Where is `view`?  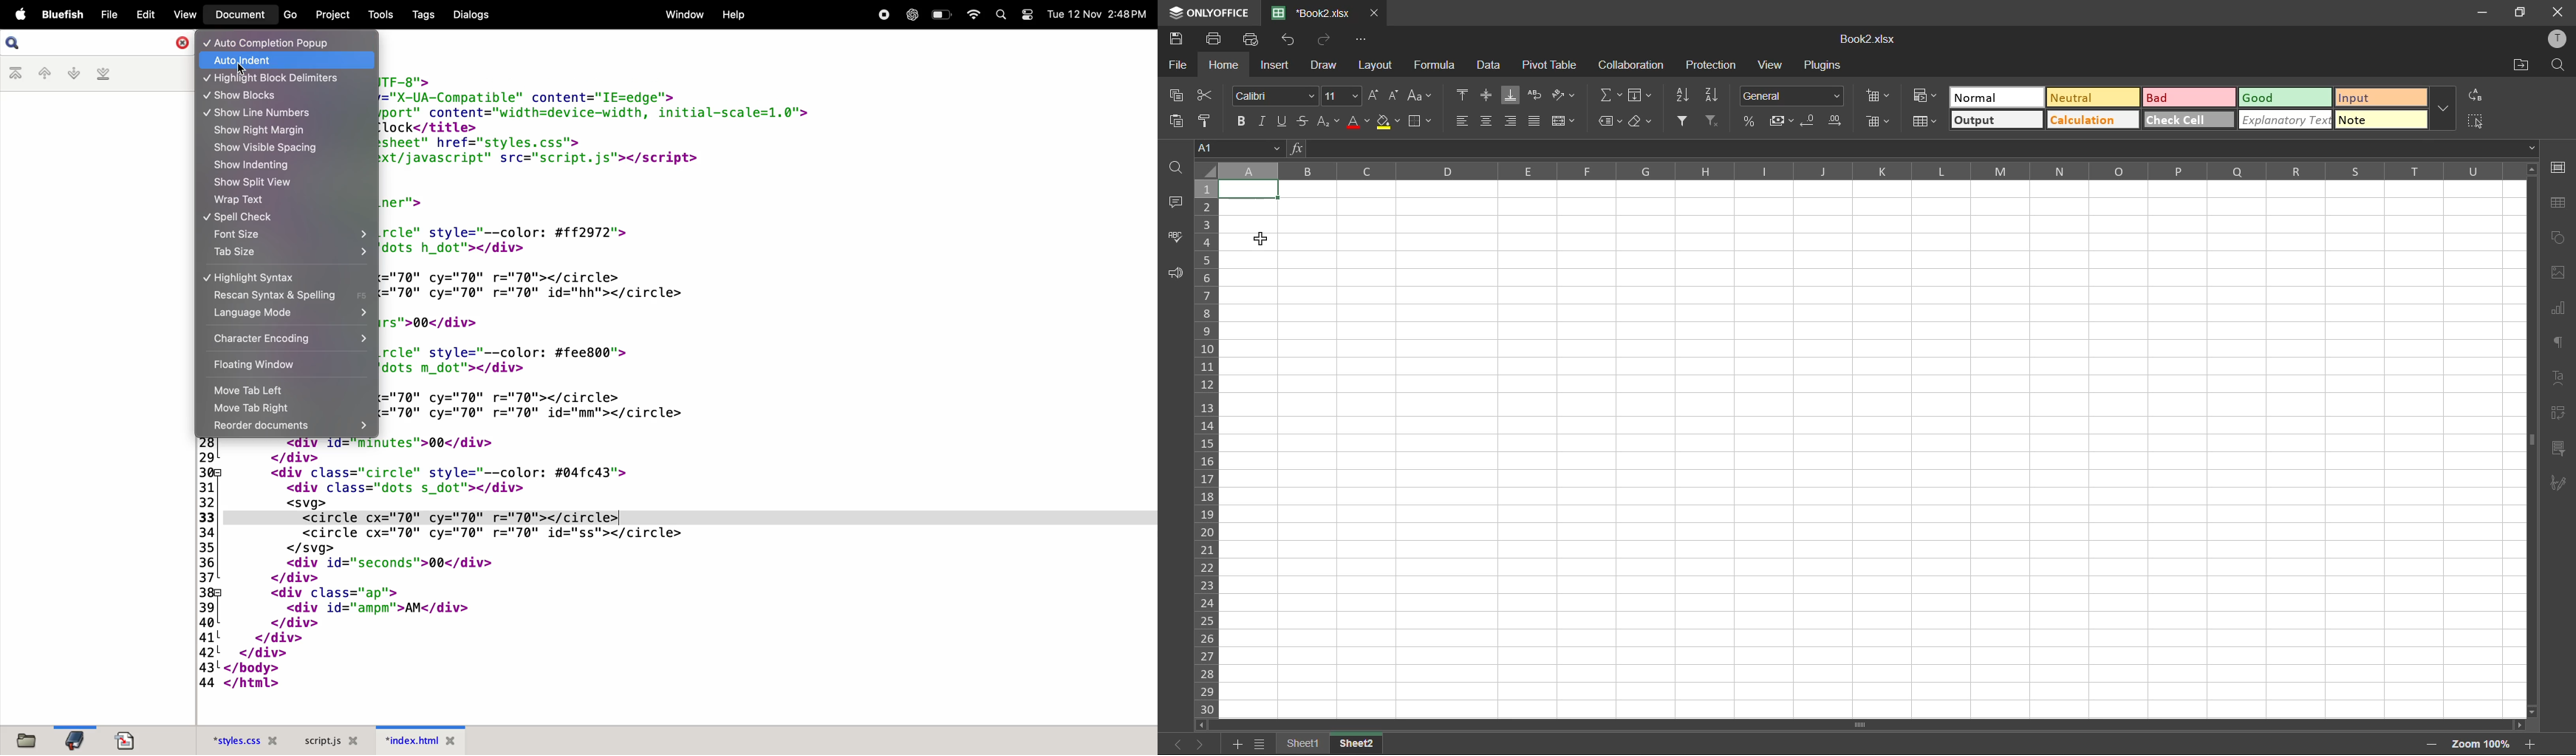 view is located at coordinates (1771, 65).